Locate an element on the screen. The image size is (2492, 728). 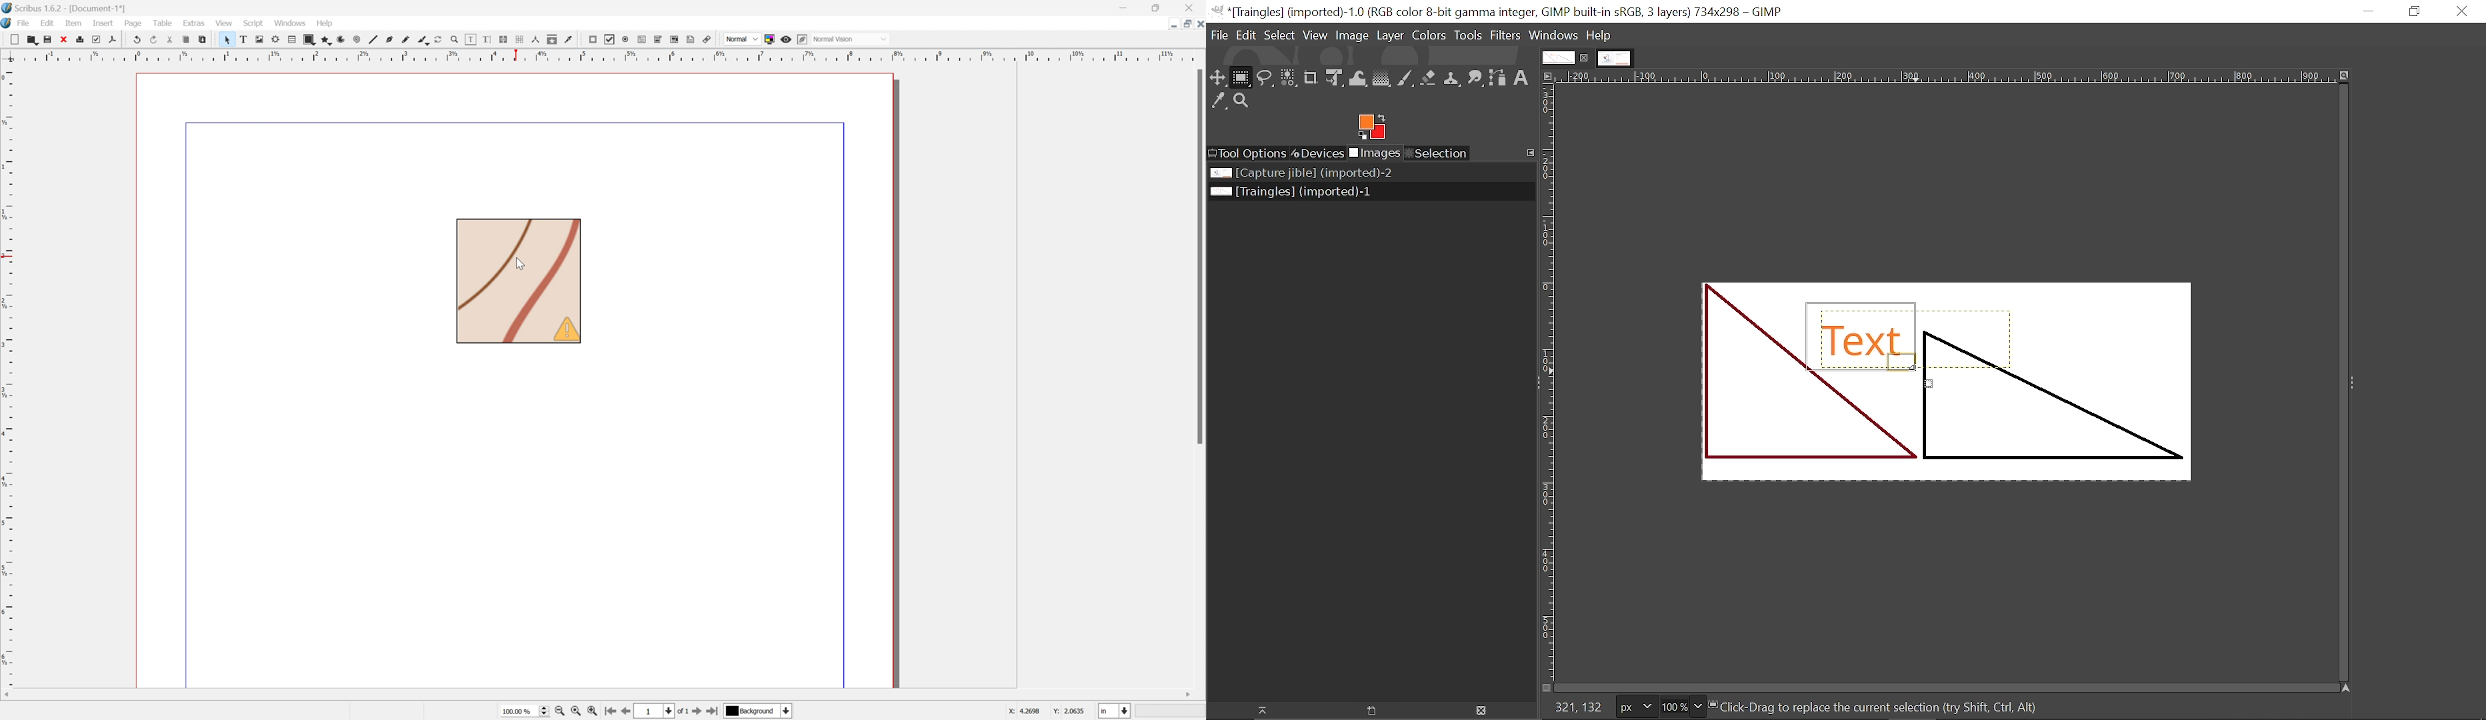
Zoom out by the stepping value in tools preferences is located at coordinates (559, 713).